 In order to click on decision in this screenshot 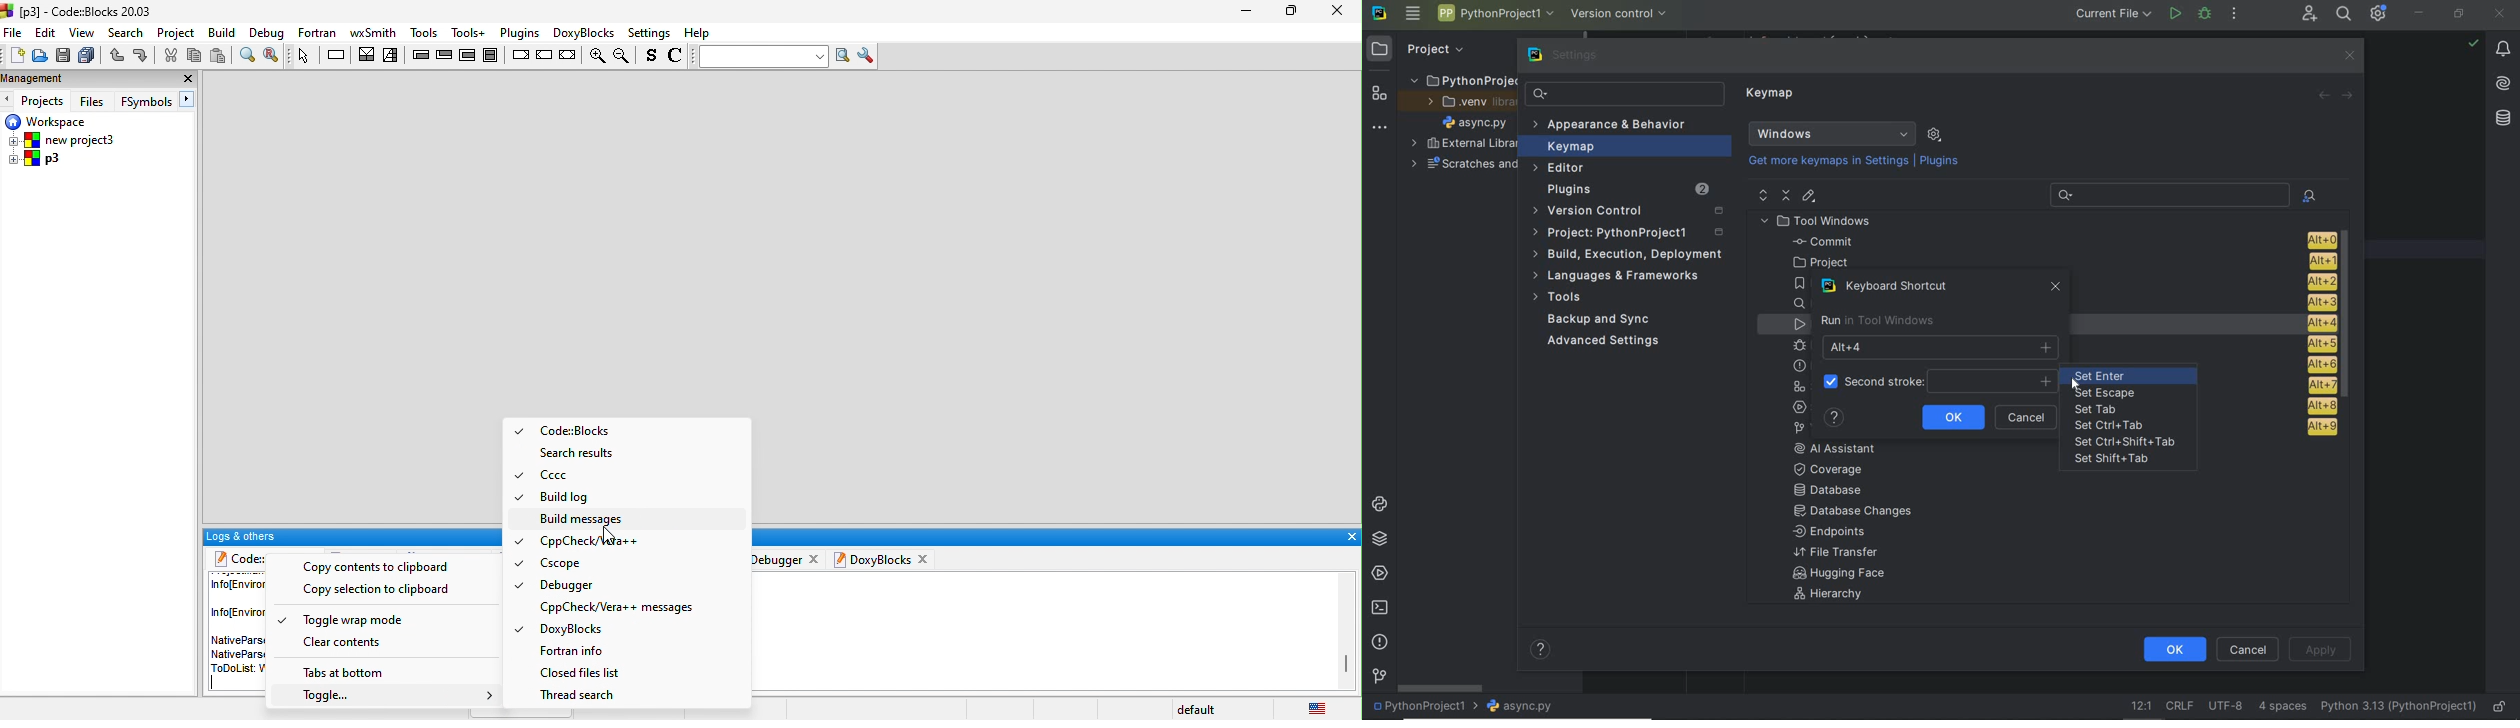, I will do `click(367, 54)`.